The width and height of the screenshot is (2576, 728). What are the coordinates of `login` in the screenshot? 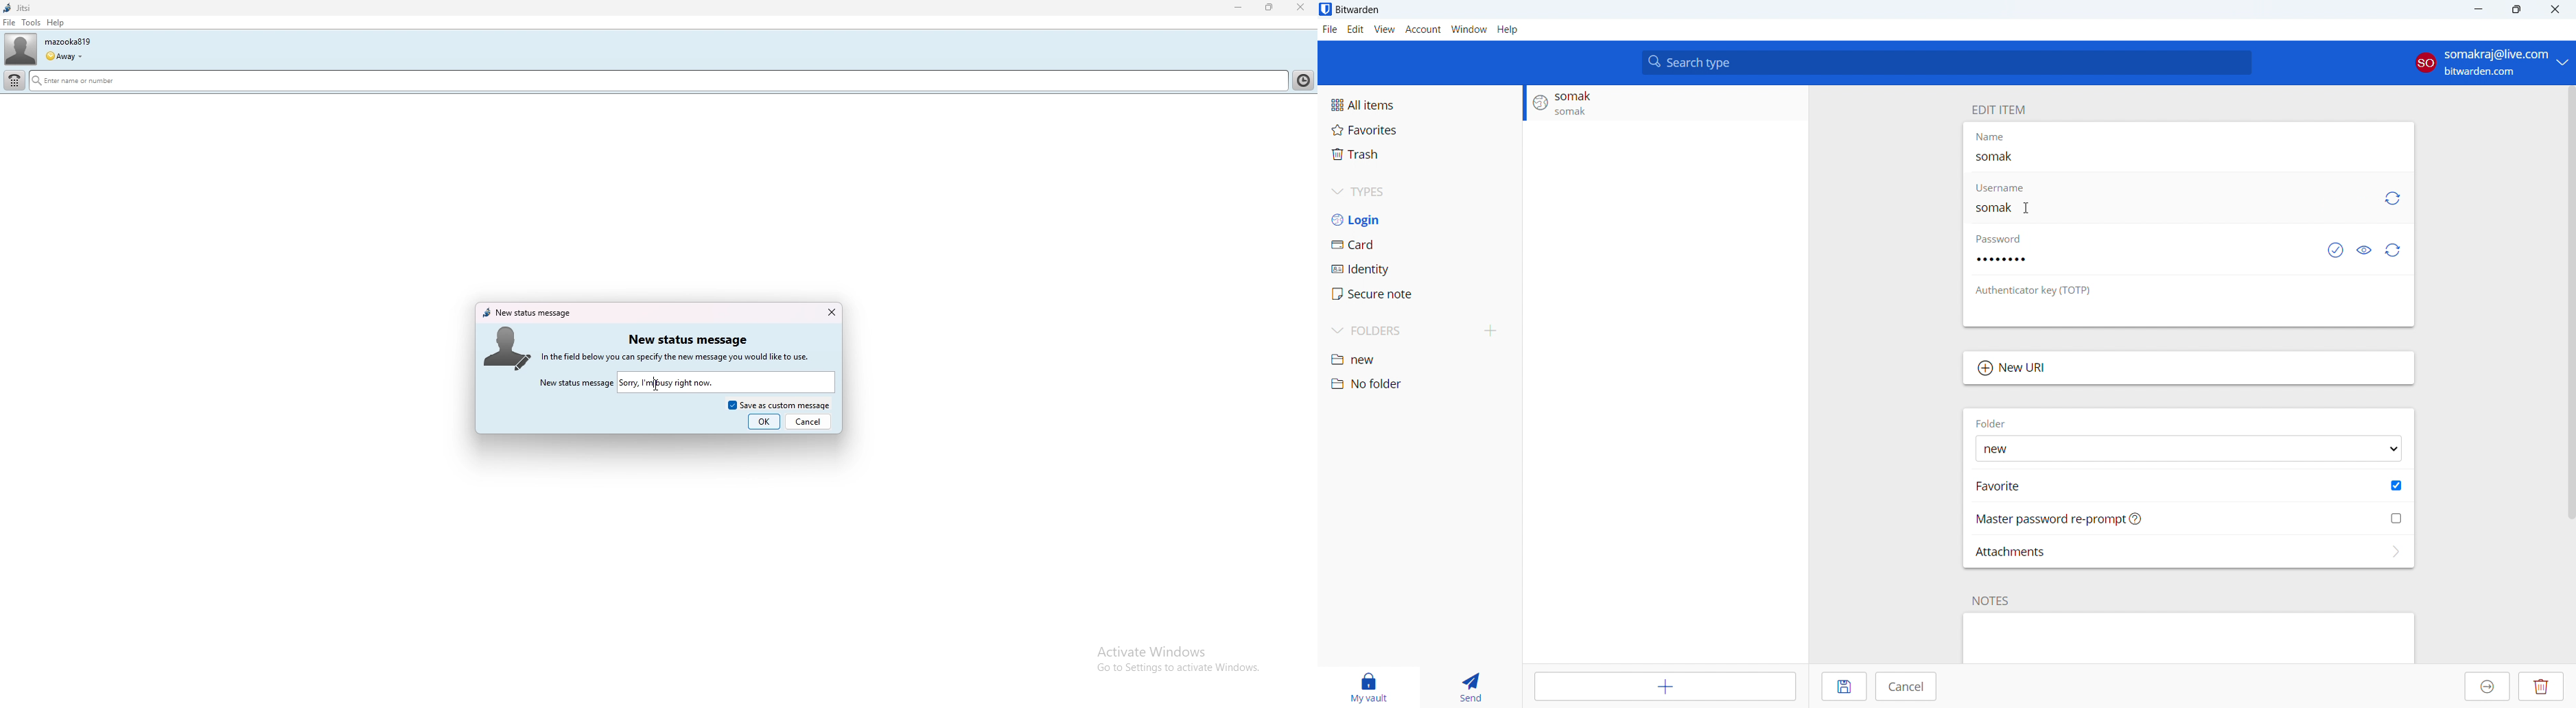 It's located at (1420, 219).